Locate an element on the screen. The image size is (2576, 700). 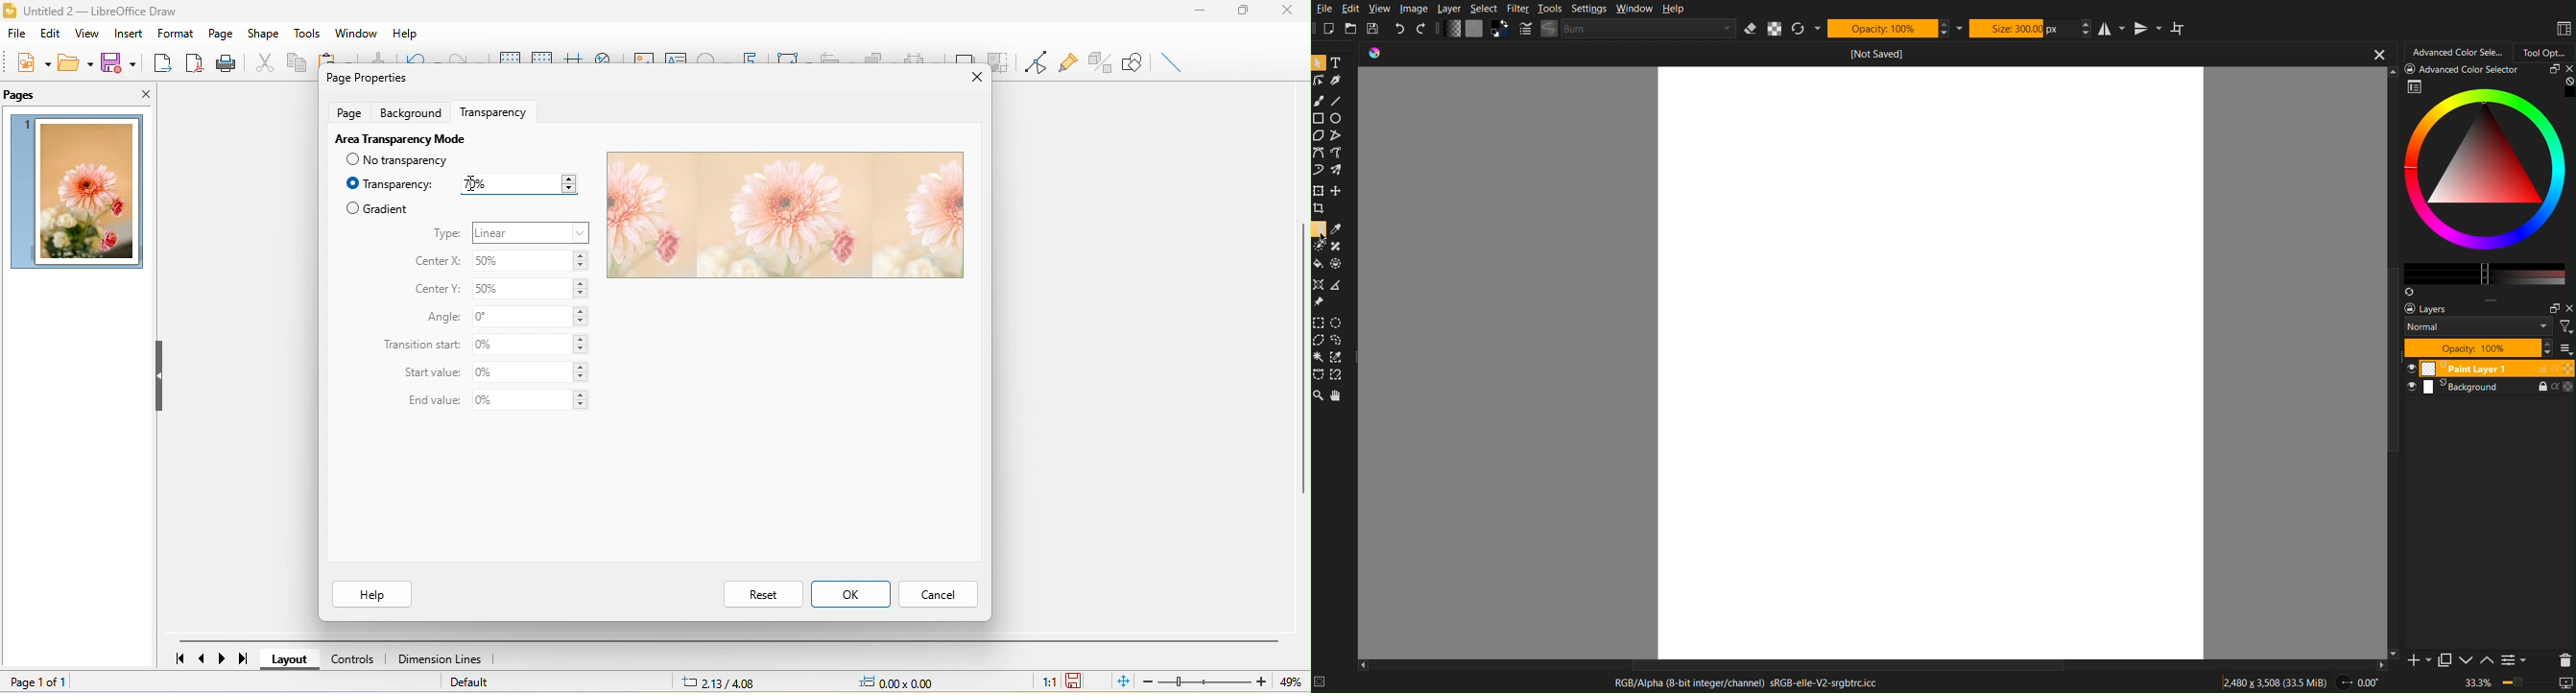
tools is located at coordinates (305, 33).